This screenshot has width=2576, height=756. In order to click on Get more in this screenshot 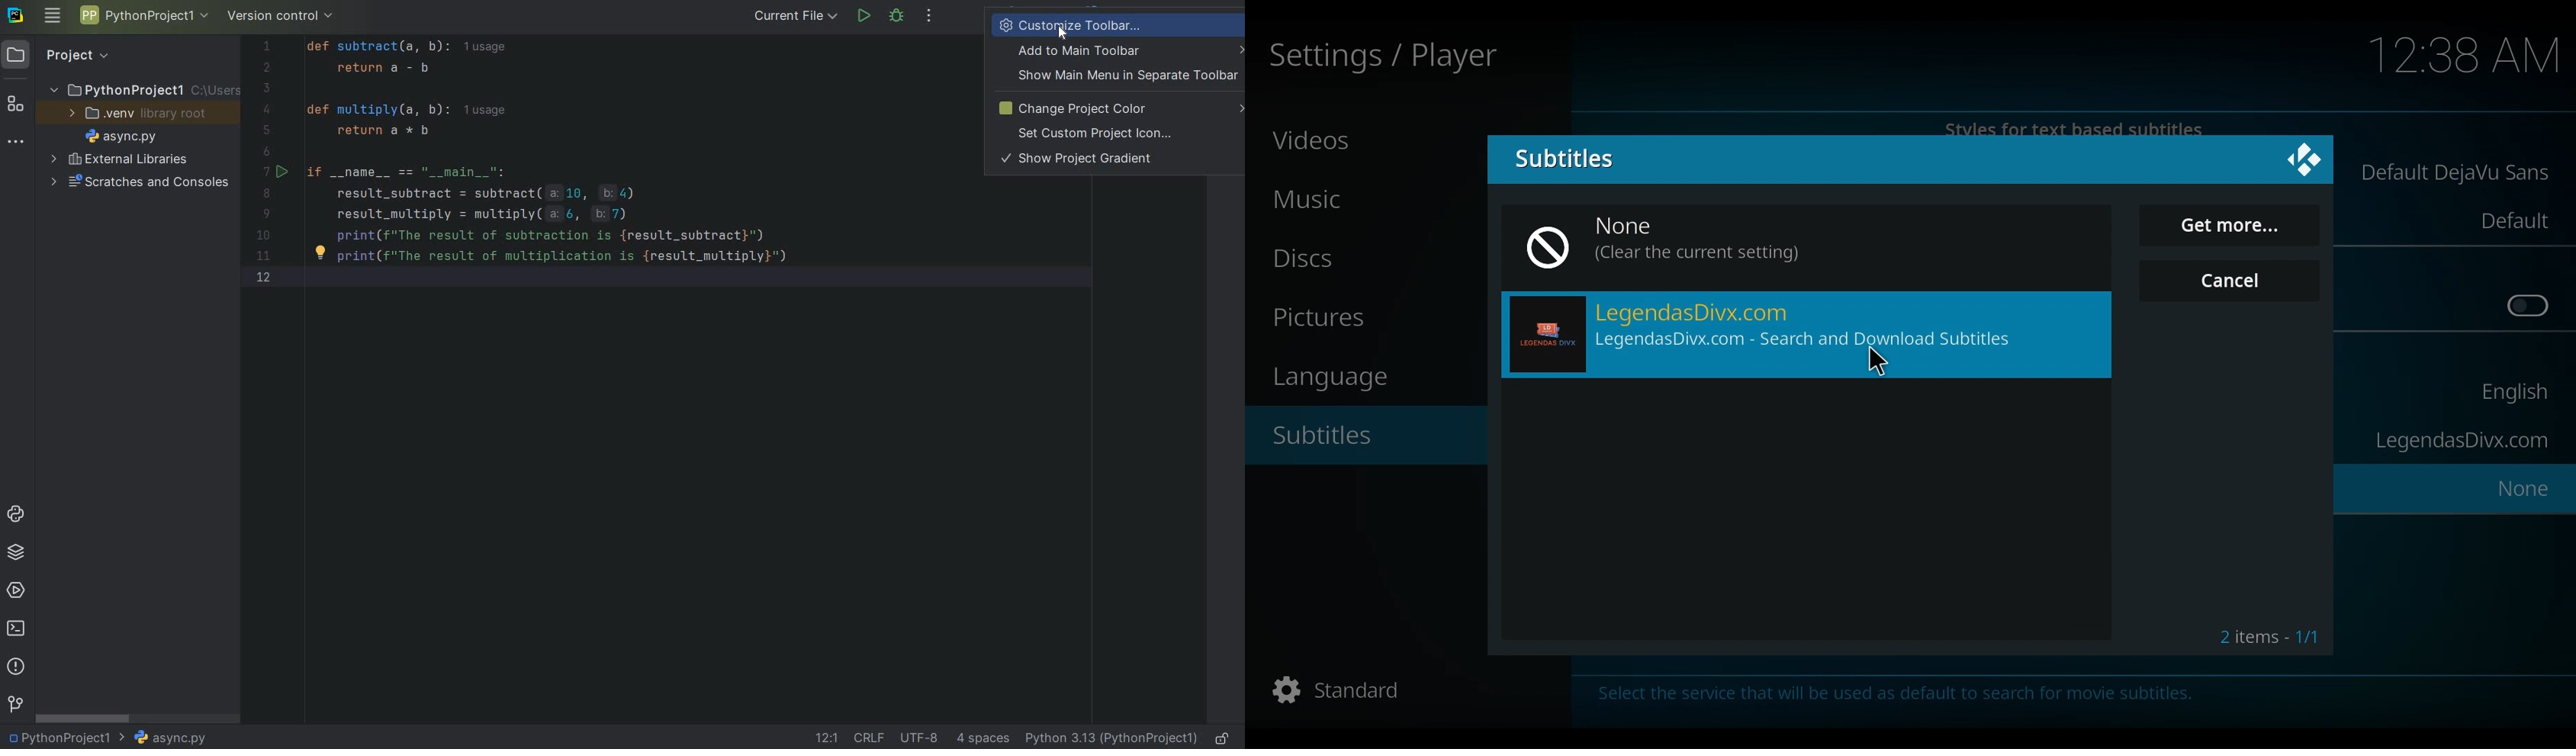, I will do `click(2230, 226)`.